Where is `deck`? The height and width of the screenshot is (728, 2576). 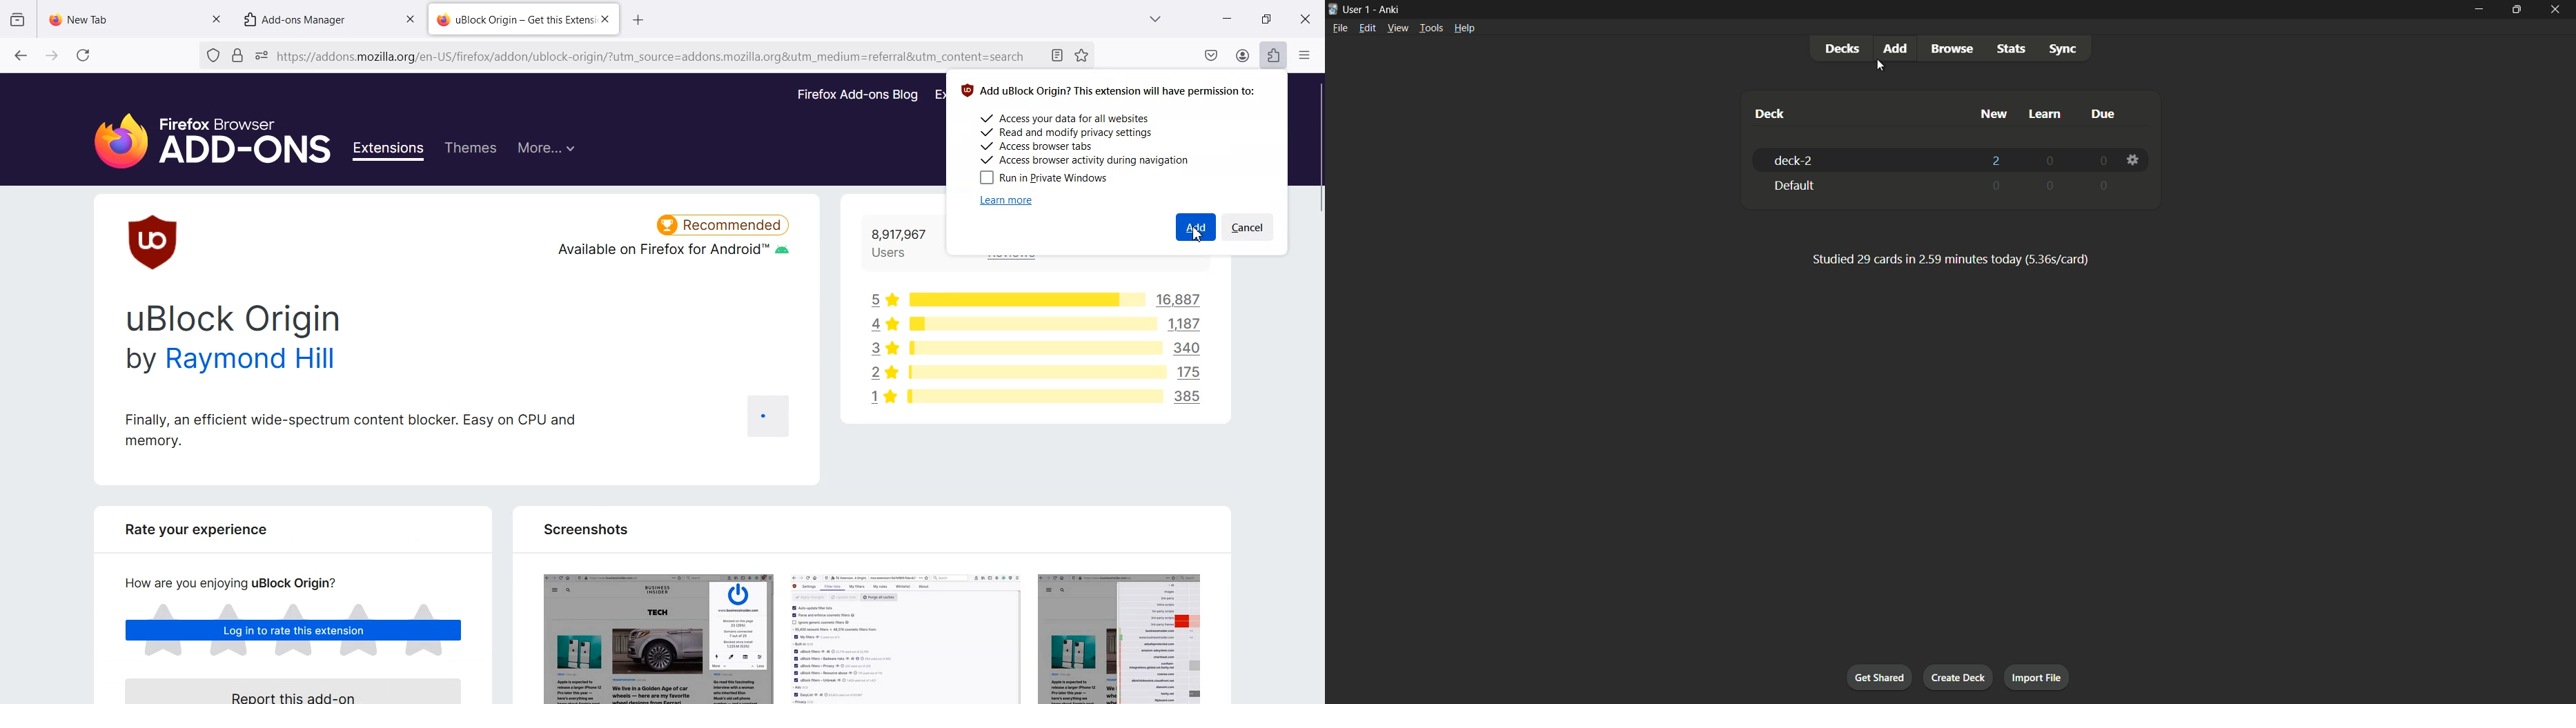 deck is located at coordinates (1768, 114).